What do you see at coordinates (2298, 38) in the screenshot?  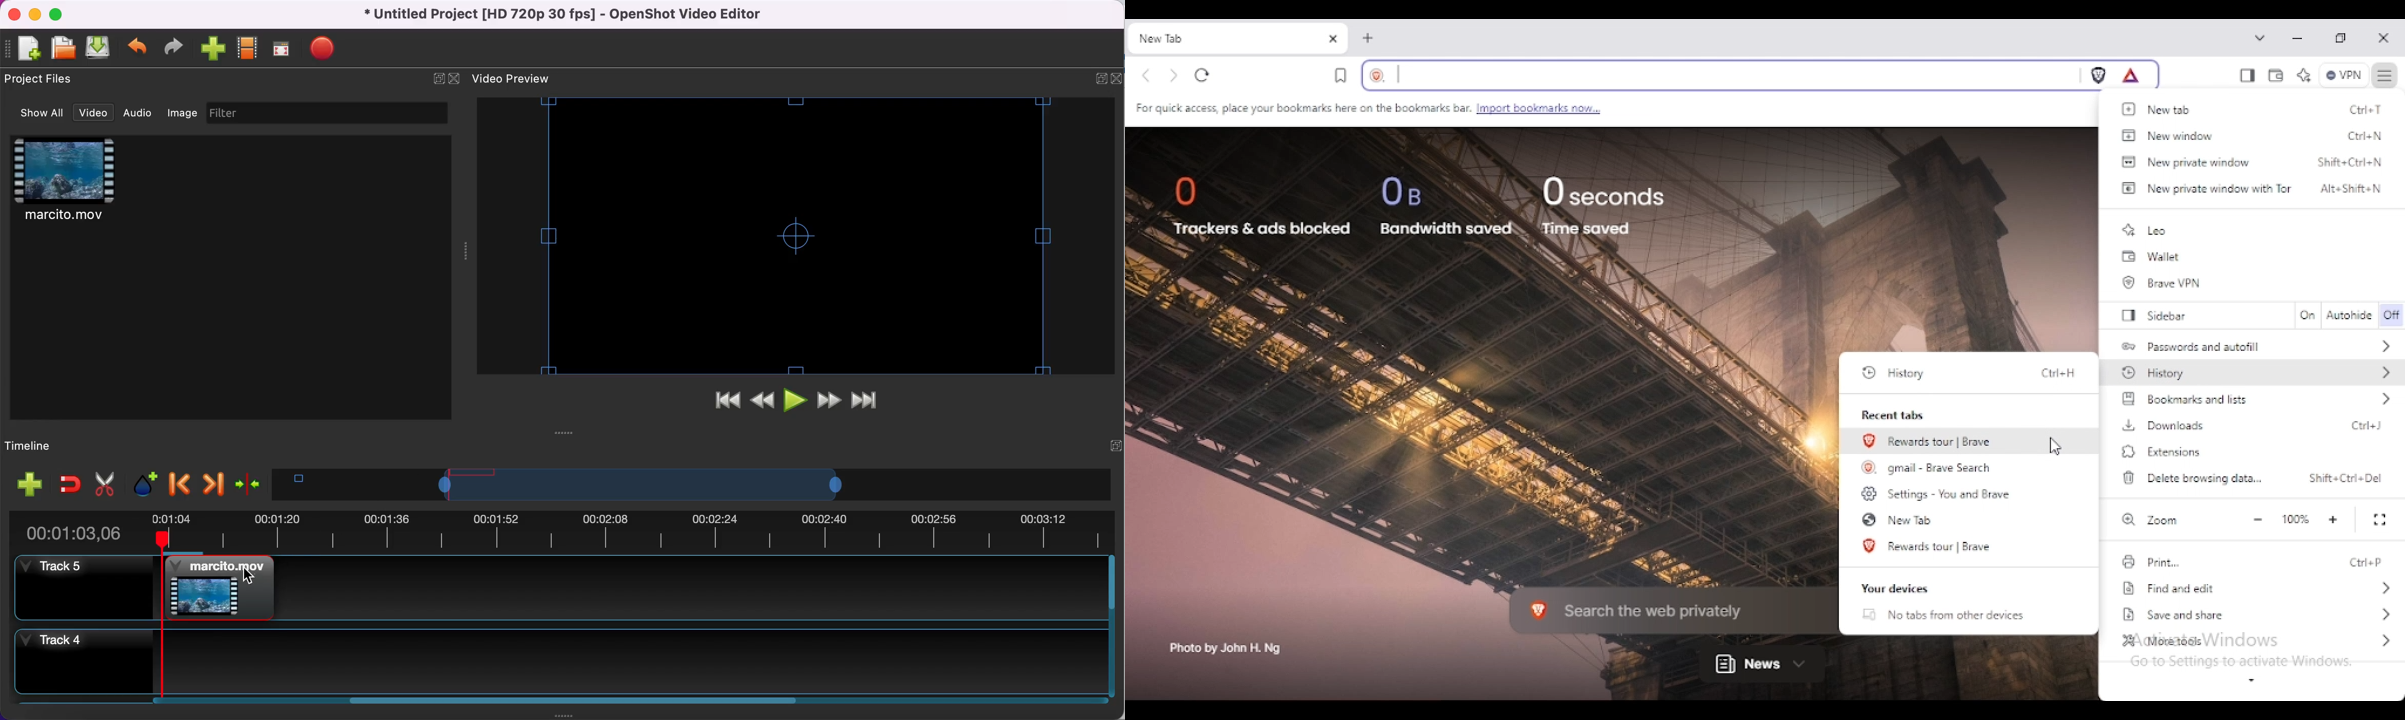 I see `minimize` at bounding box center [2298, 38].